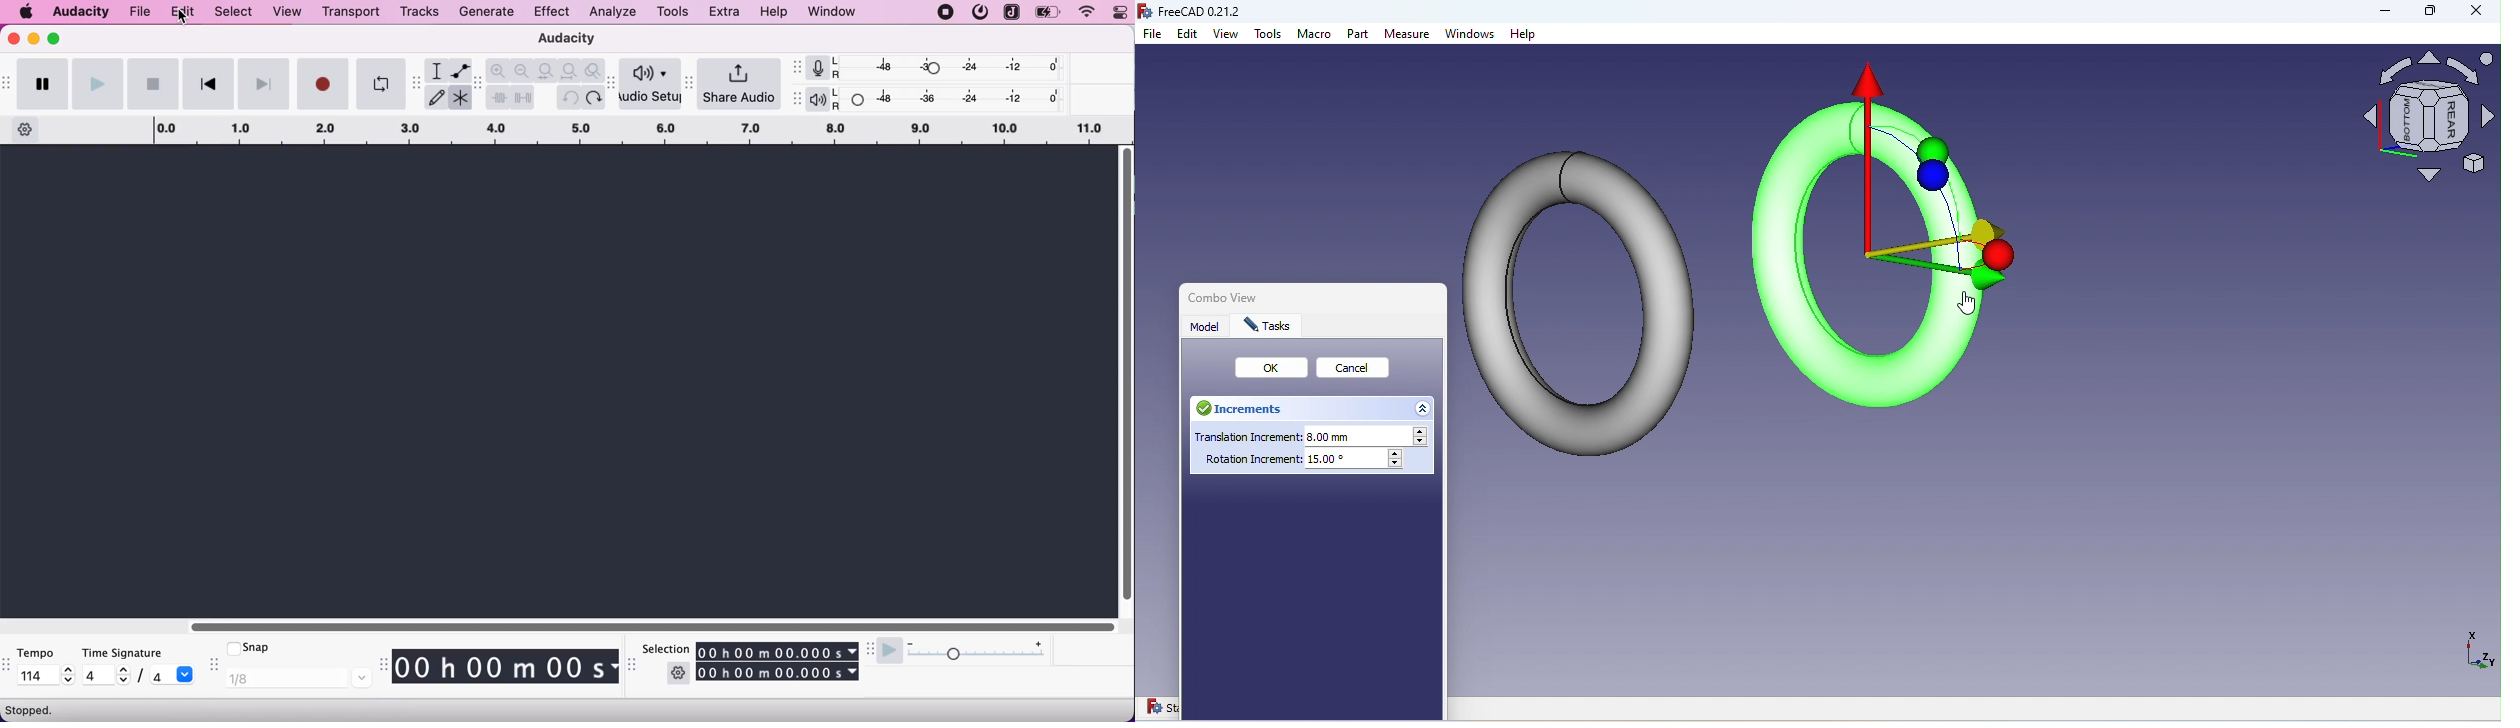 The height and width of the screenshot is (728, 2520). Describe the element at coordinates (977, 656) in the screenshot. I see `playback speed` at that location.